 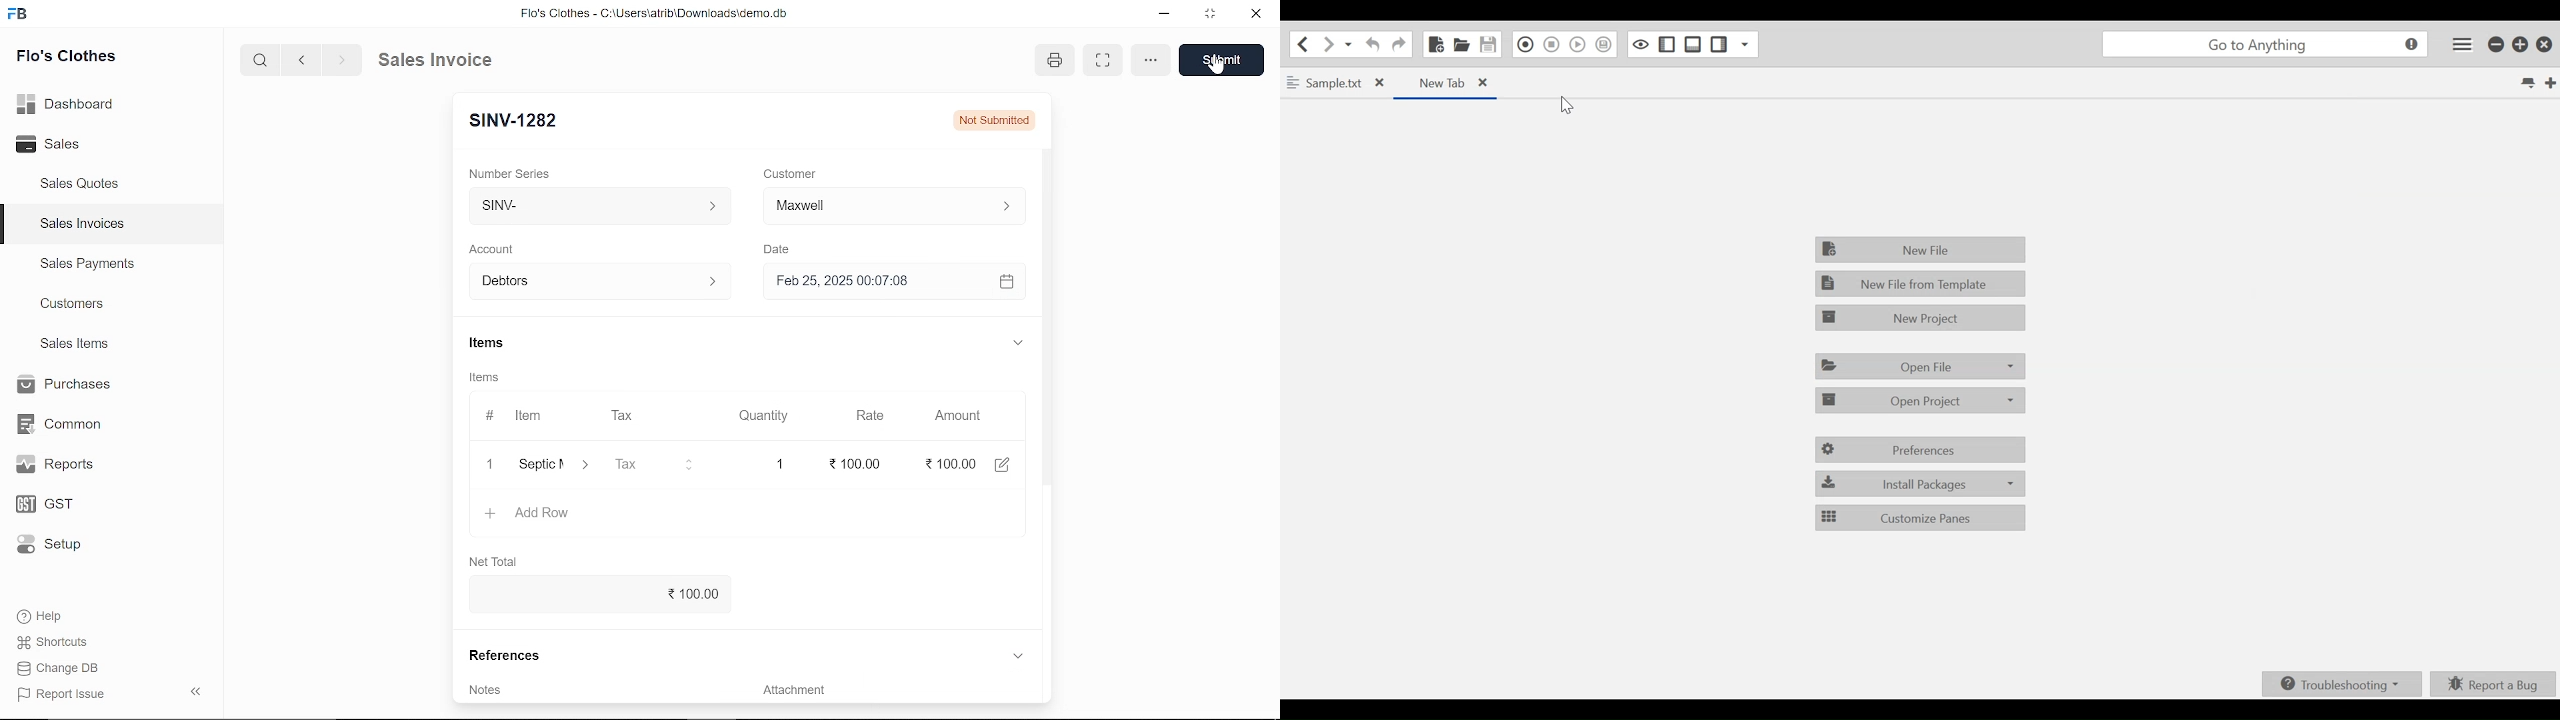 What do you see at coordinates (198, 693) in the screenshot?
I see `collapse` at bounding box center [198, 693].